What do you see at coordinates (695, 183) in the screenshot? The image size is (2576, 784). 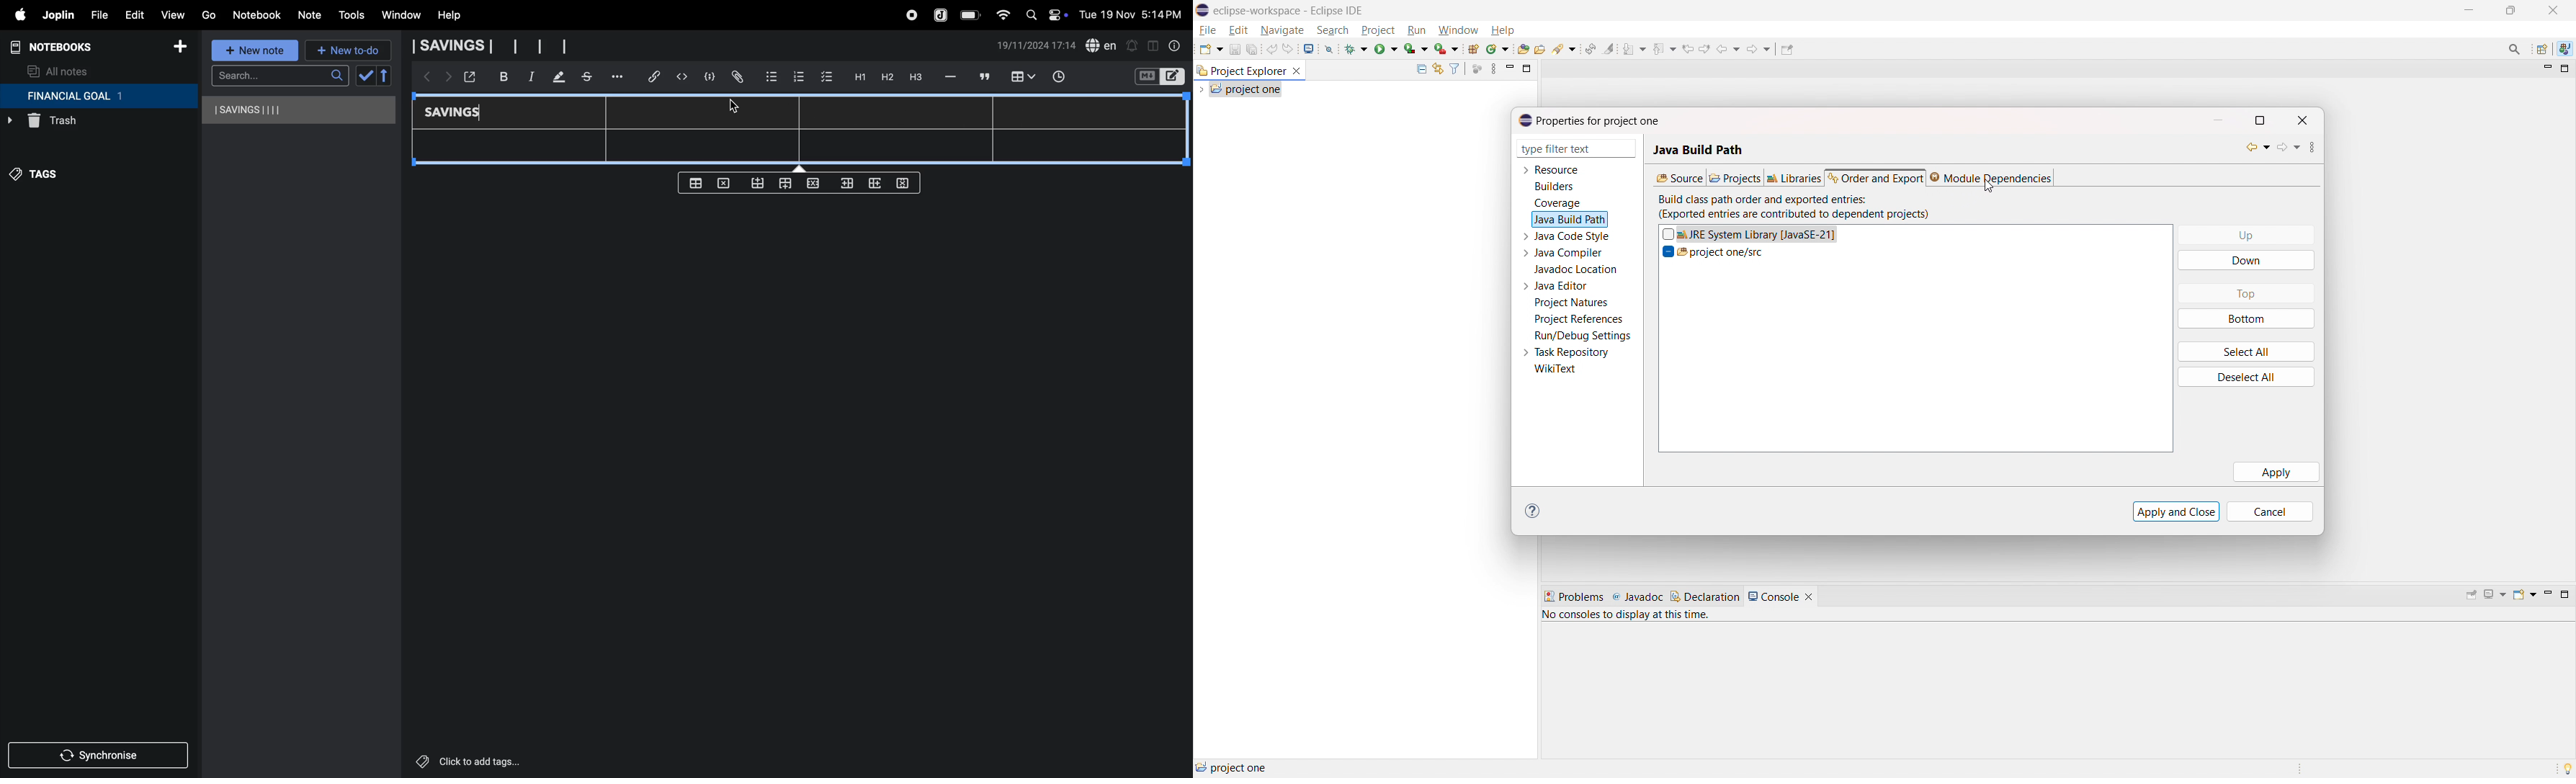 I see `create table` at bounding box center [695, 183].